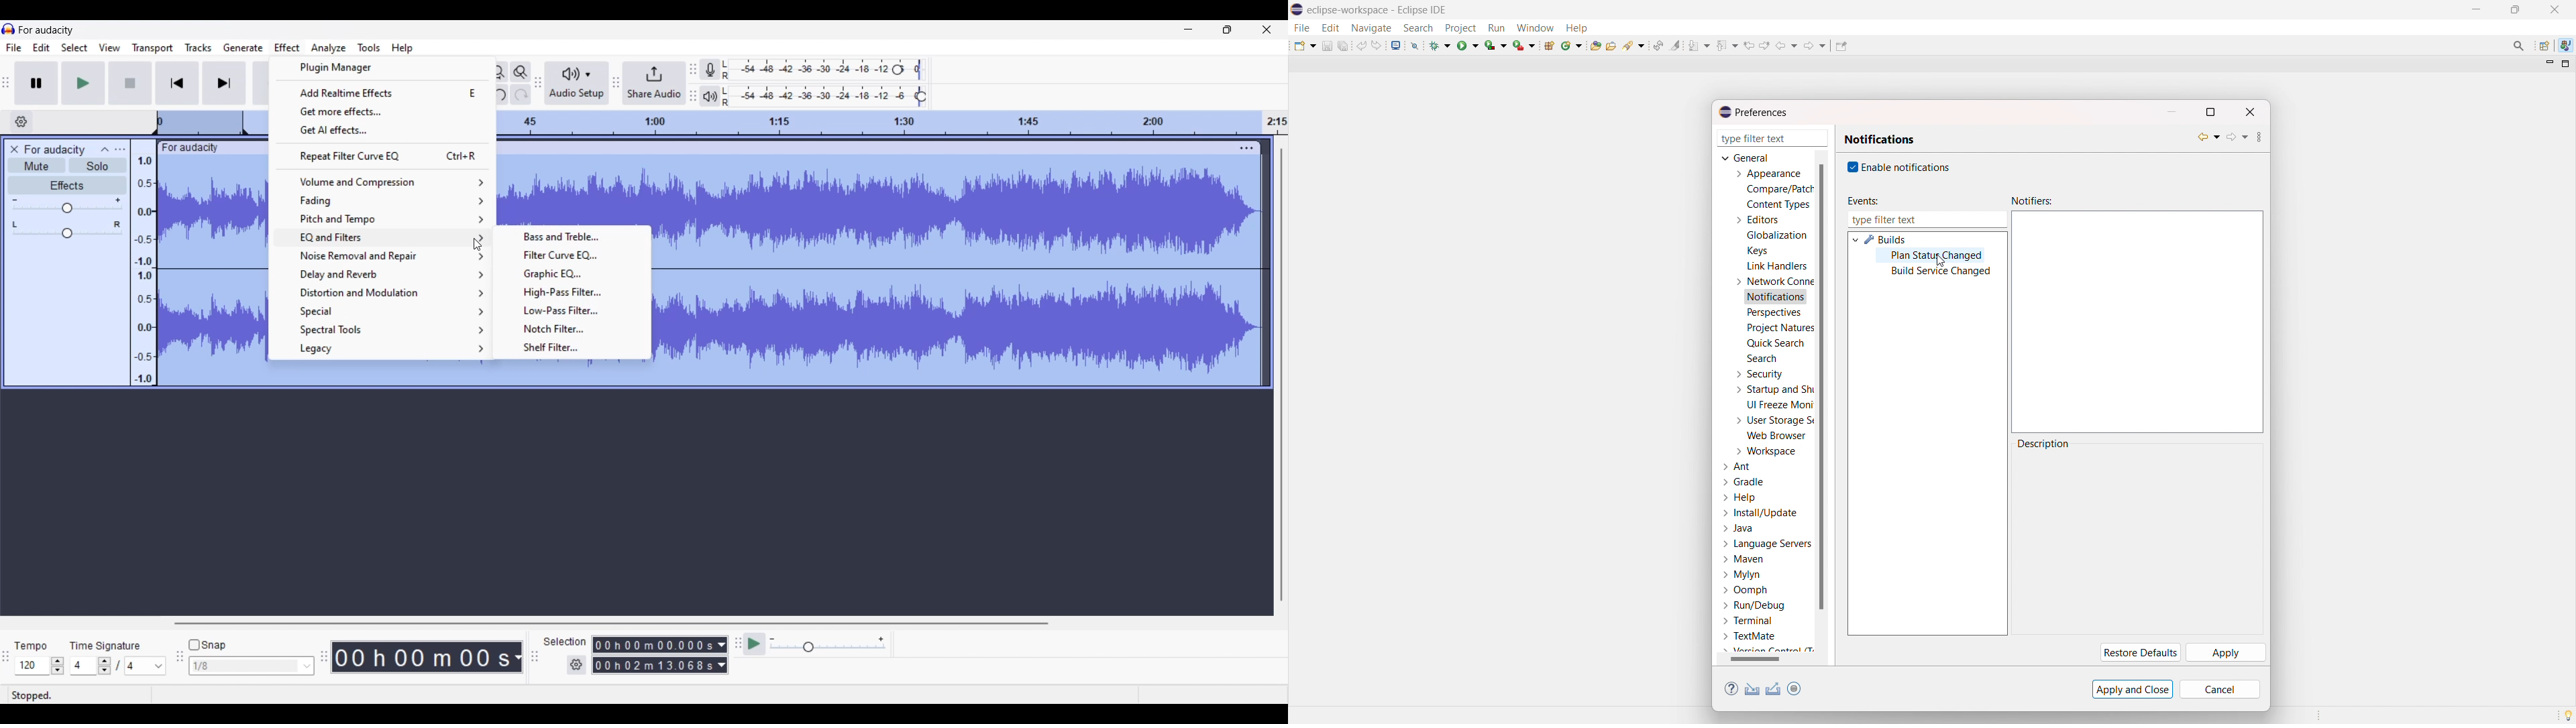 This screenshot has width=2576, height=728. Describe the element at coordinates (130, 82) in the screenshot. I see `Stop` at that location.